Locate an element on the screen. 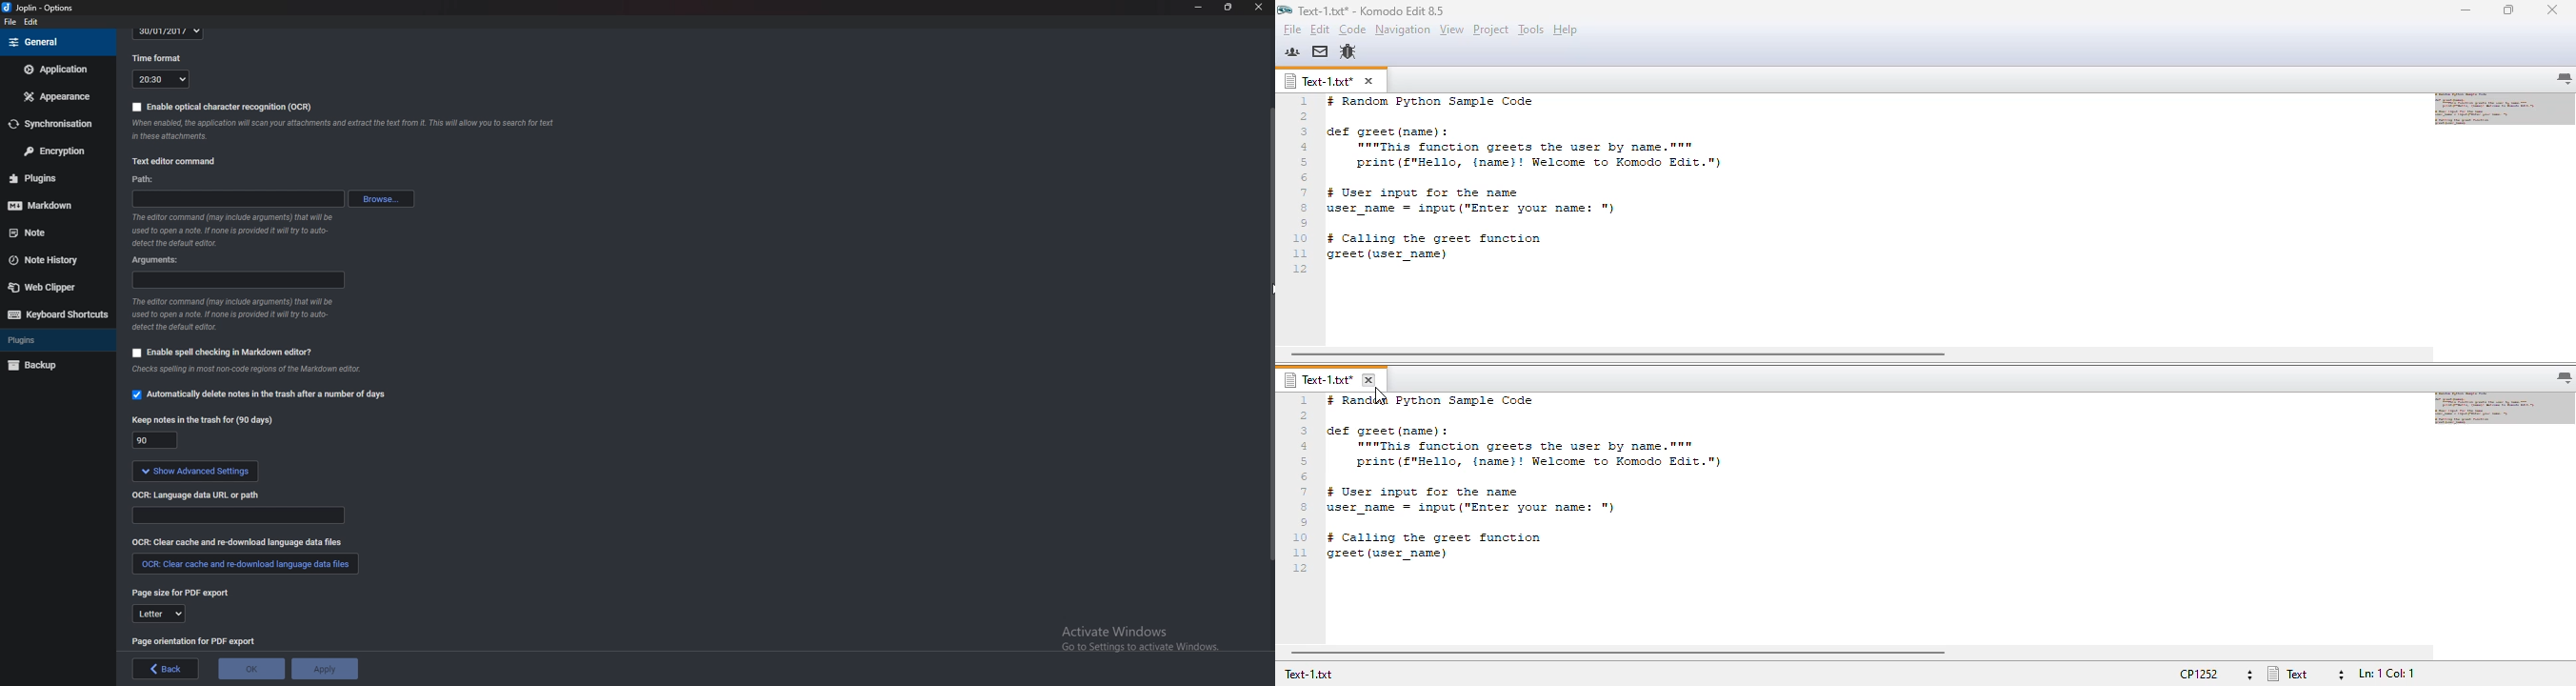 This screenshot has height=700, width=2576. page size for pdf export is located at coordinates (185, 594).